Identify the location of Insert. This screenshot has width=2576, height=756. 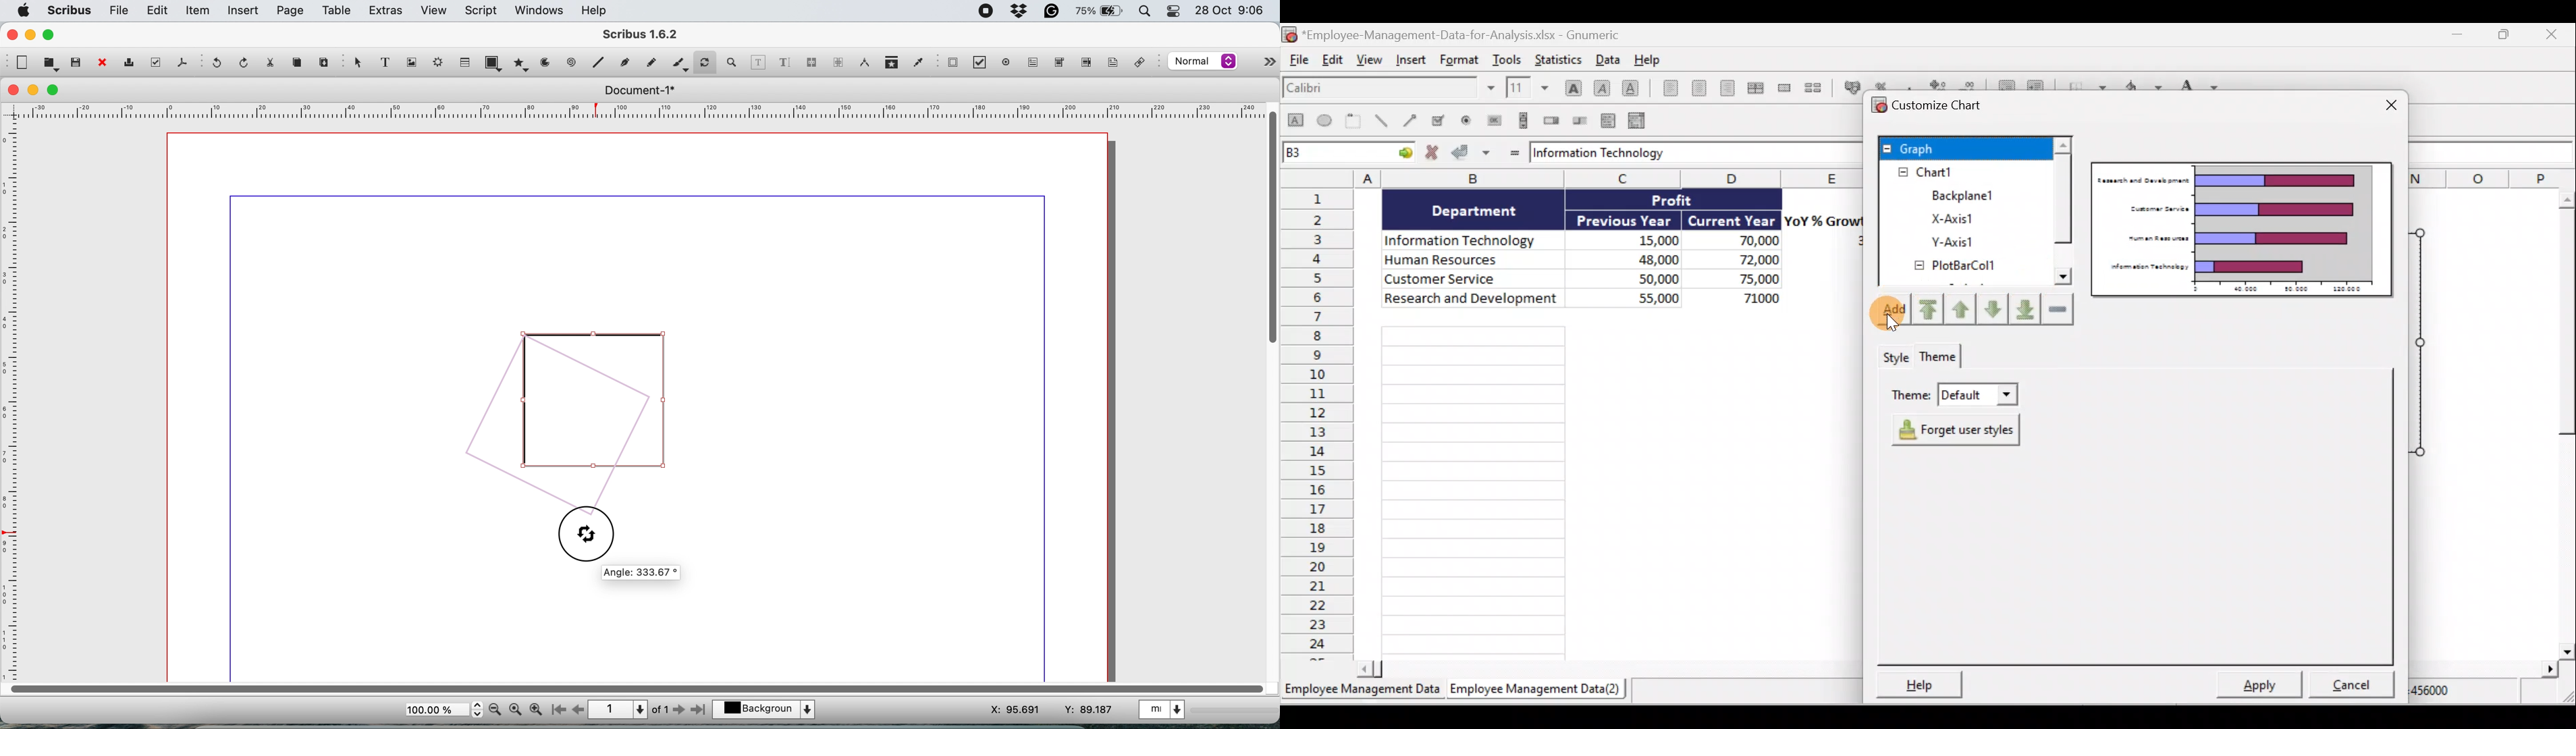
(1415, 61).